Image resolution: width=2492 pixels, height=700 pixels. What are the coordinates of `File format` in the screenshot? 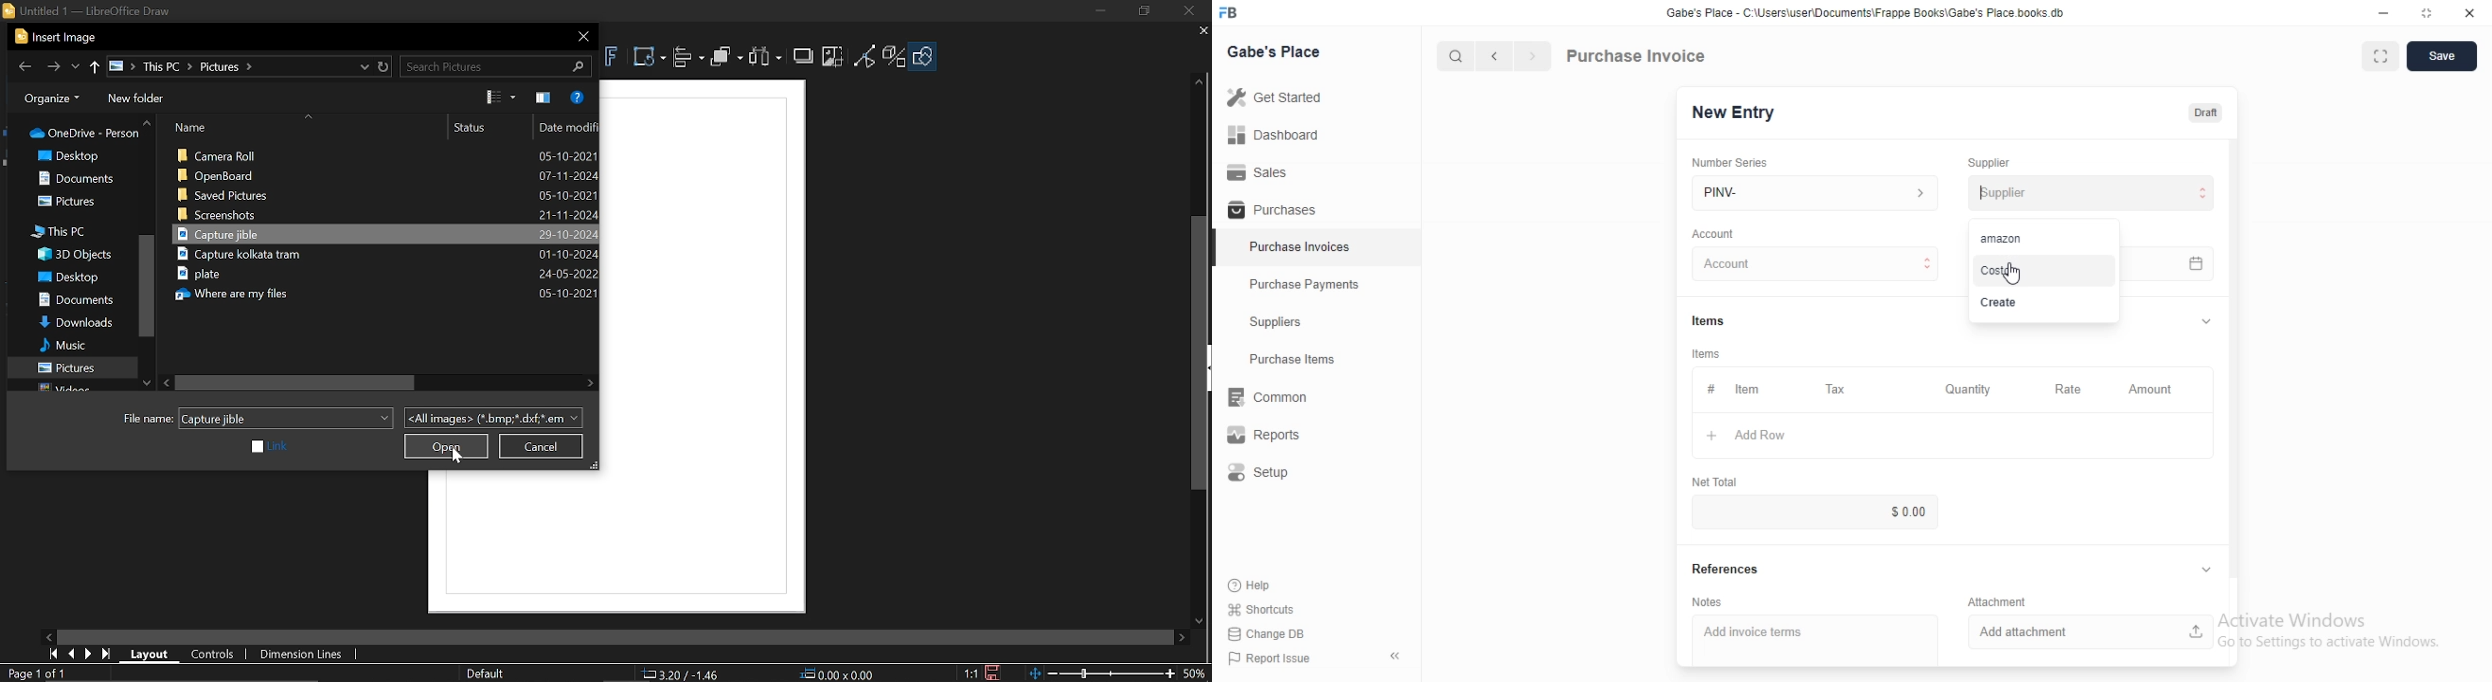 It's located at (494, 417).